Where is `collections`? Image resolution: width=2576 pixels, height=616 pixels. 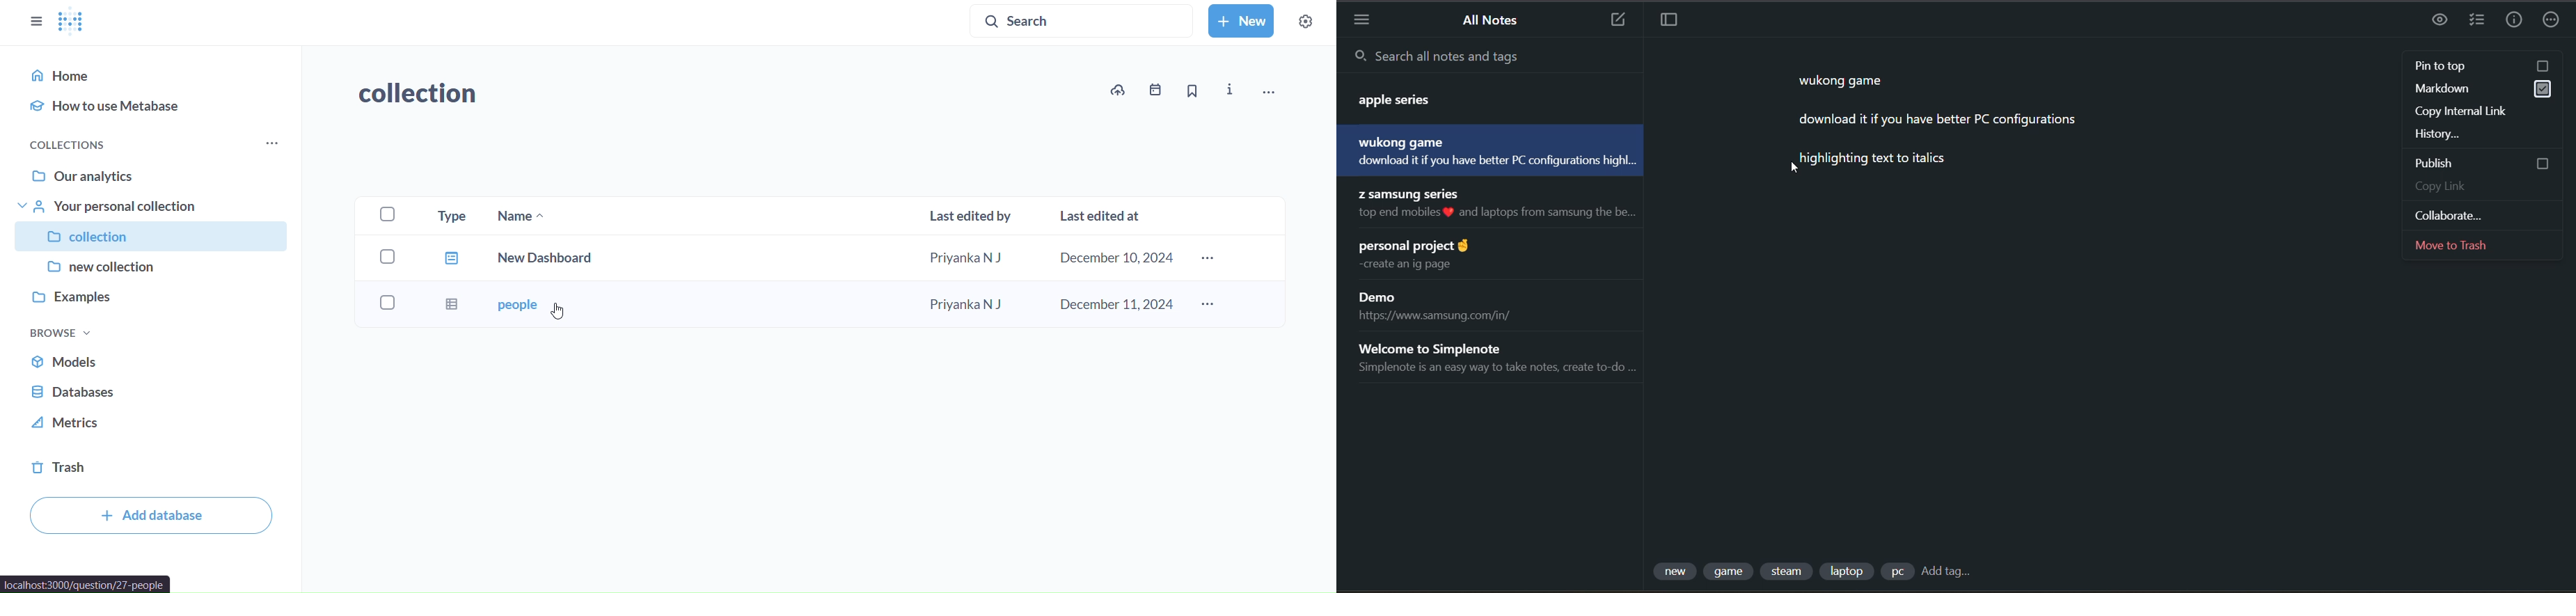
collections is located at coordinates (72, 145).